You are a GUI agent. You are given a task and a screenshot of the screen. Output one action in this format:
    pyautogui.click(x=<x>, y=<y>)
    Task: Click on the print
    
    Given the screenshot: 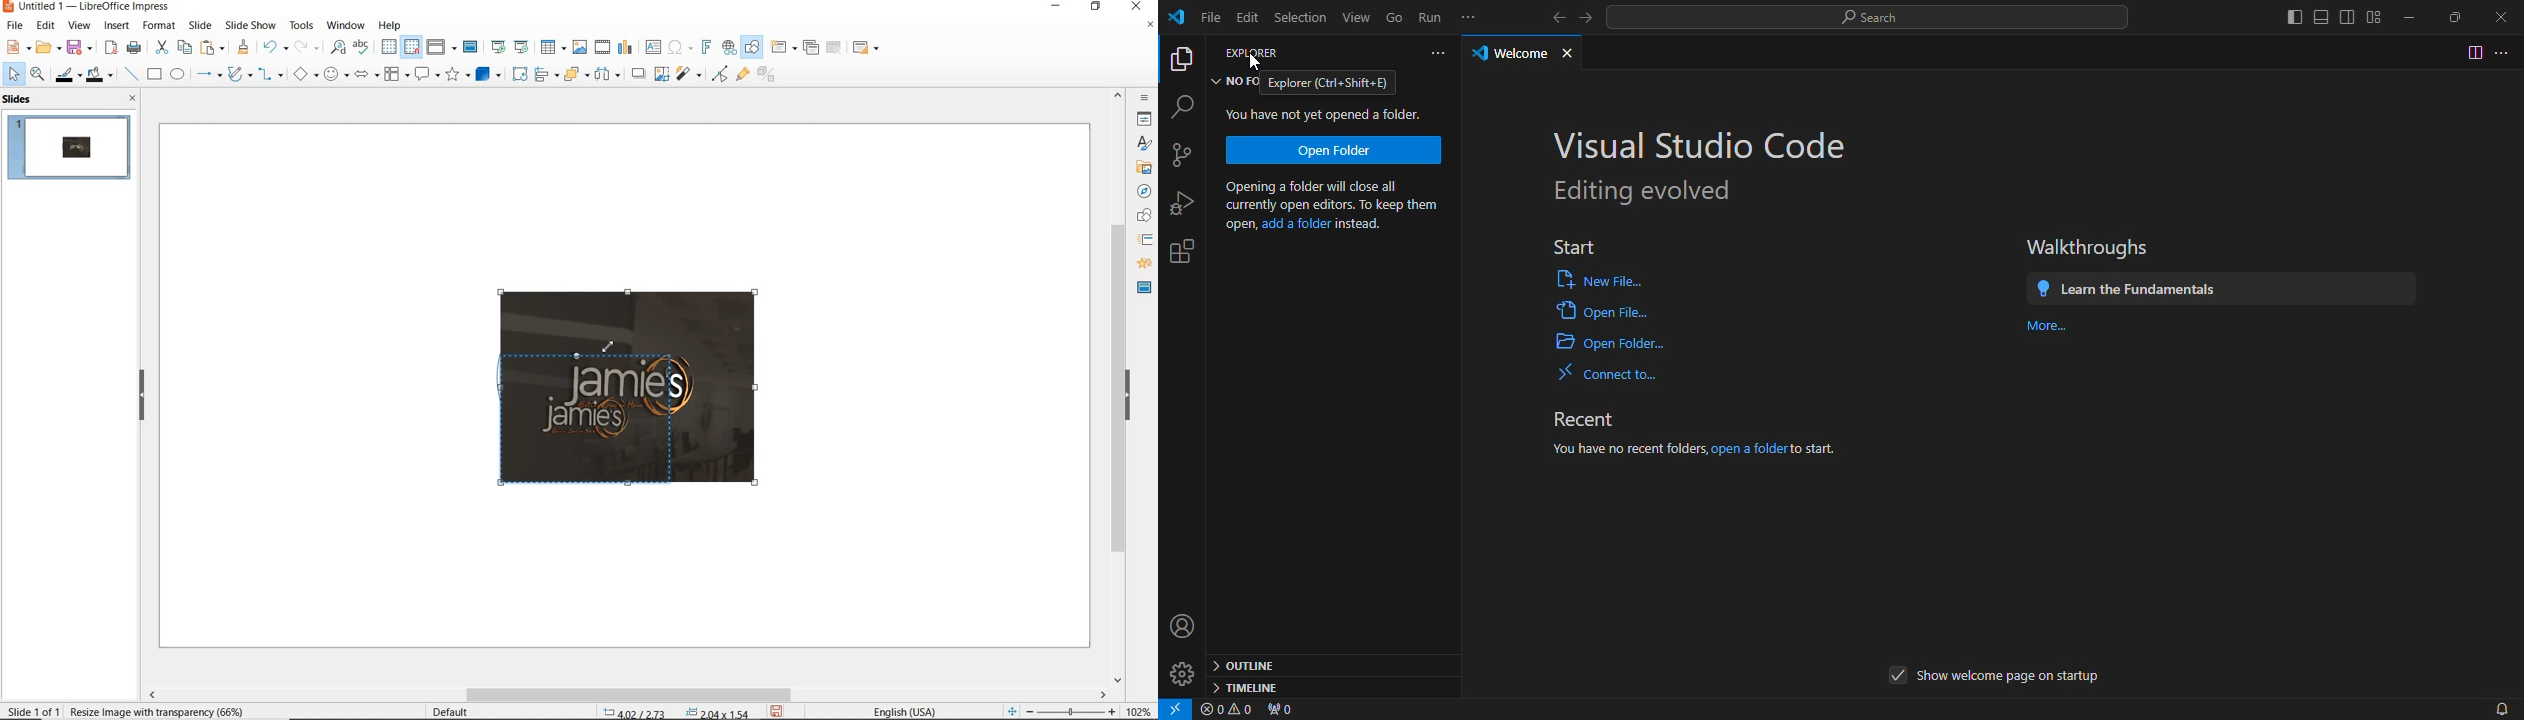 What is the action you would take?
    pyautogui.click(x=134, y=46)
    